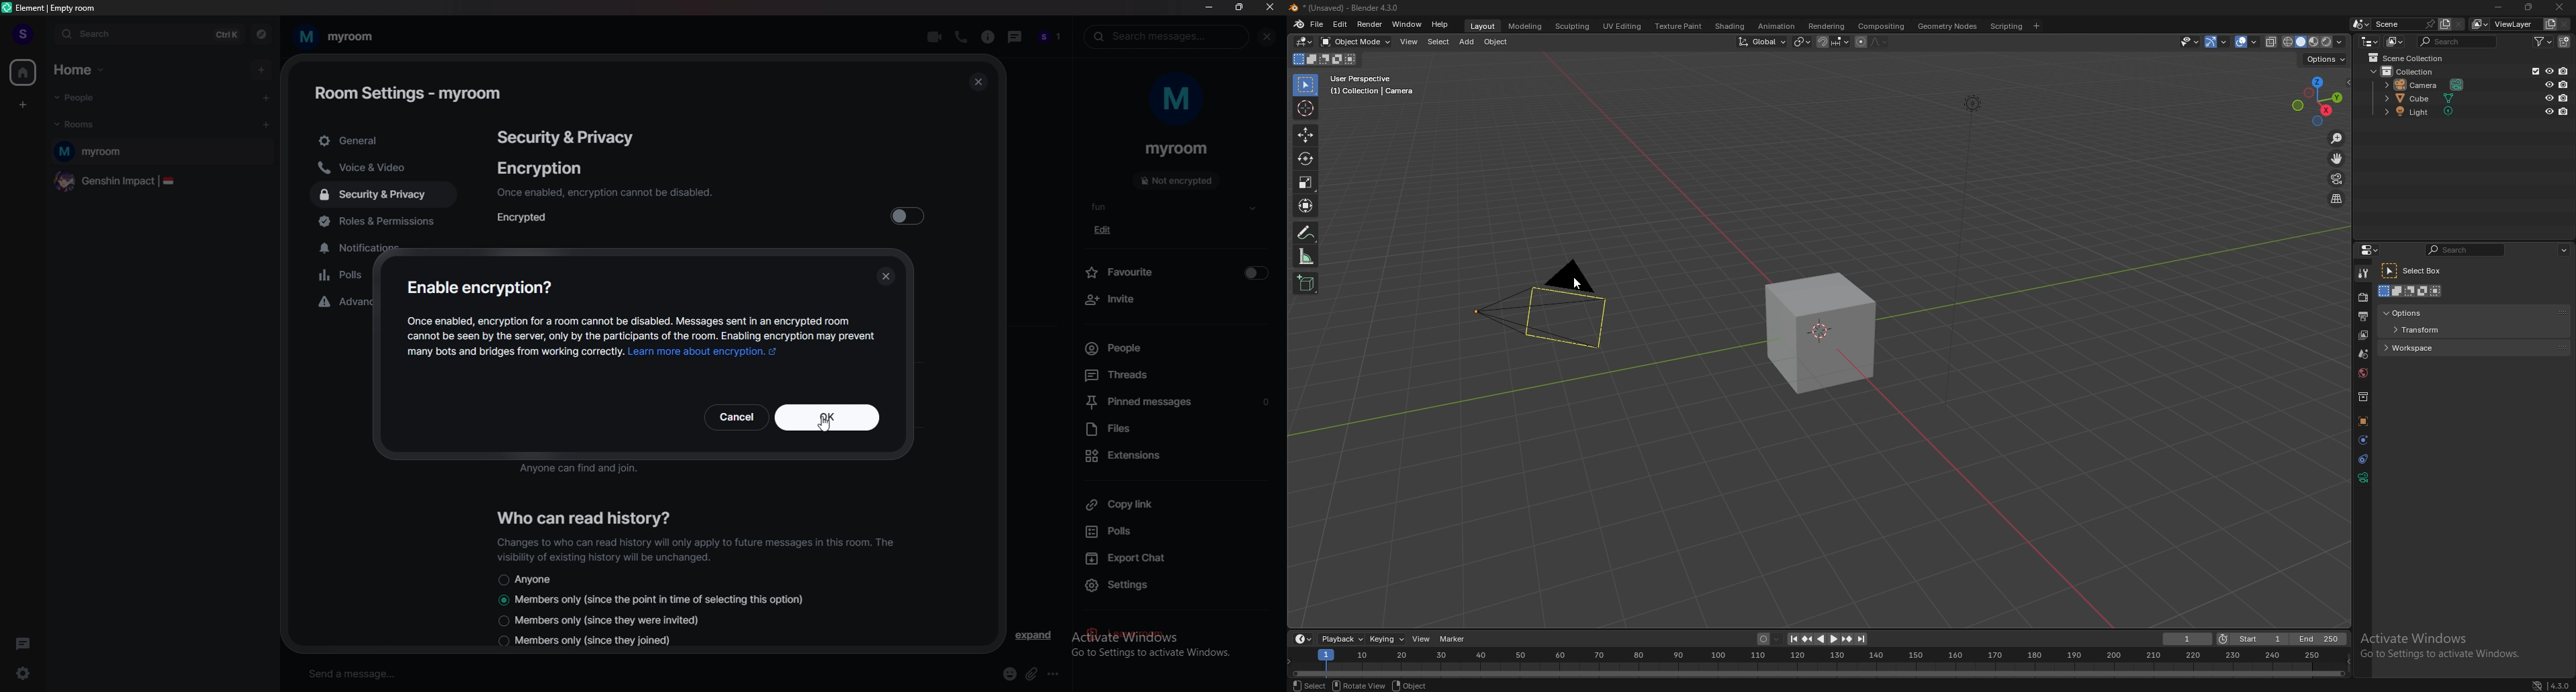  What do you see at coordinates (605, 192) in the screenshot?
I see `Once enabled, encryption cannot be disabled.` at bounding box center [605, 192].